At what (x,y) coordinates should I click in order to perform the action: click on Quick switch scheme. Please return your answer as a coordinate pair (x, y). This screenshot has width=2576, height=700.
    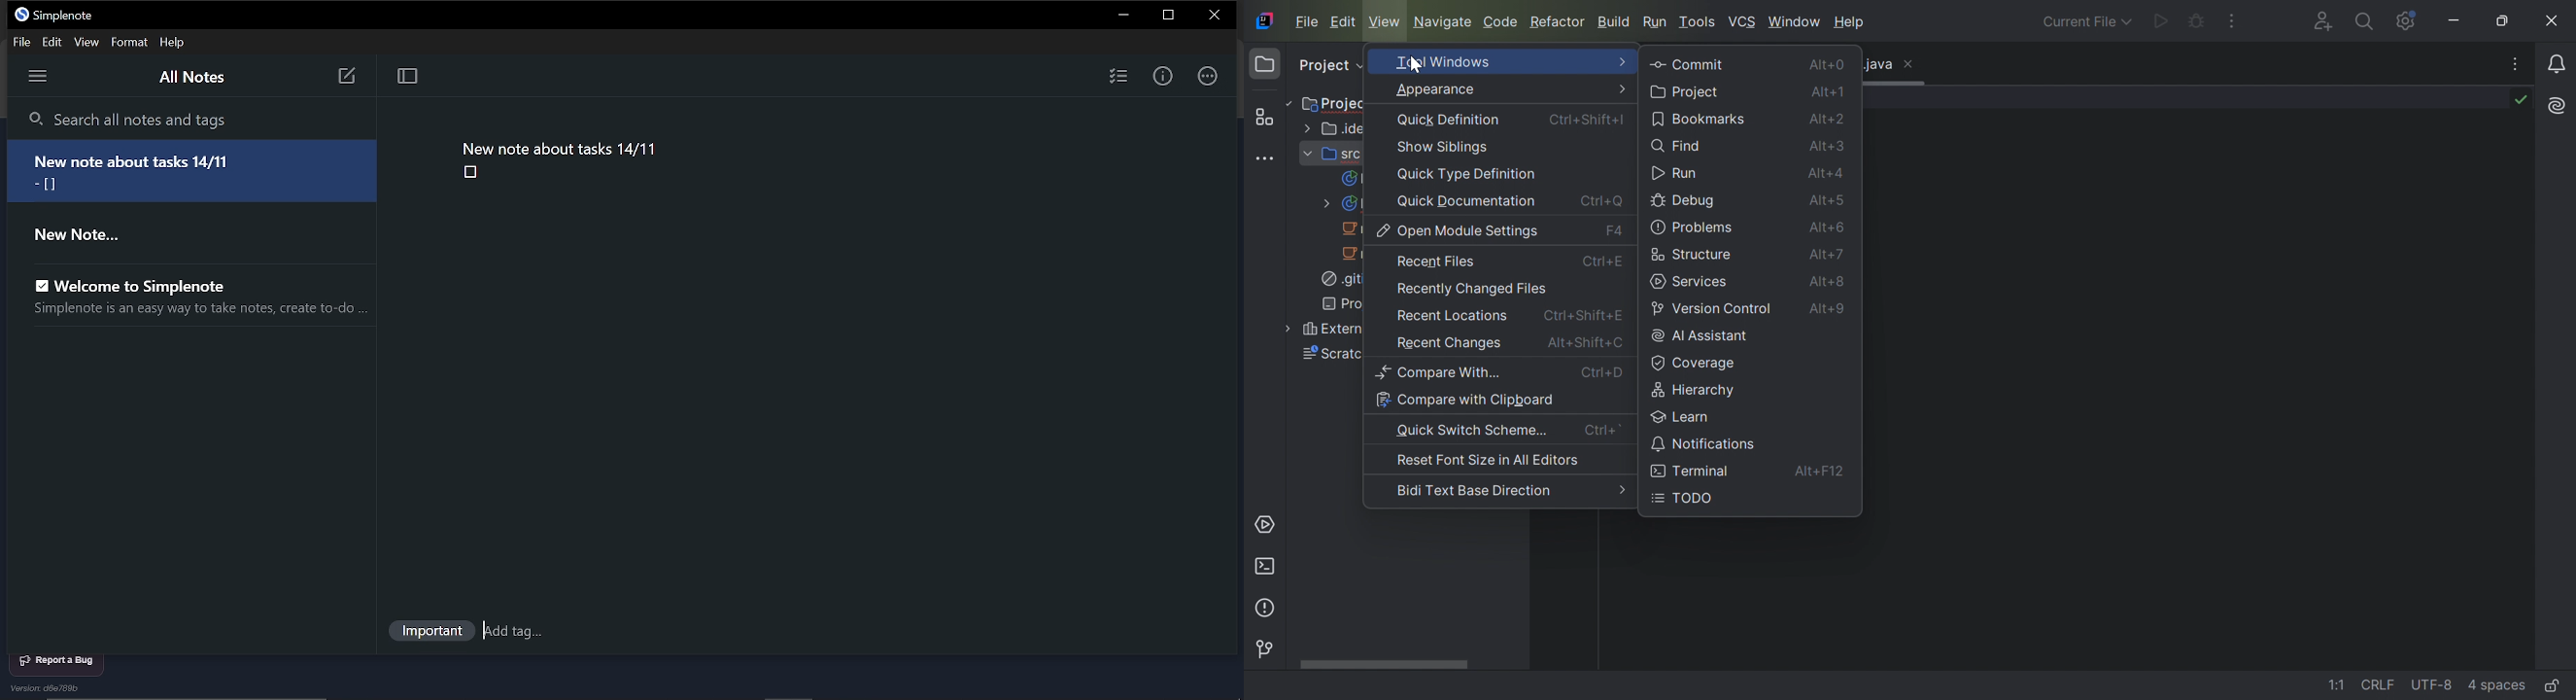
    Looking at the image, I should click on (1474, 431).